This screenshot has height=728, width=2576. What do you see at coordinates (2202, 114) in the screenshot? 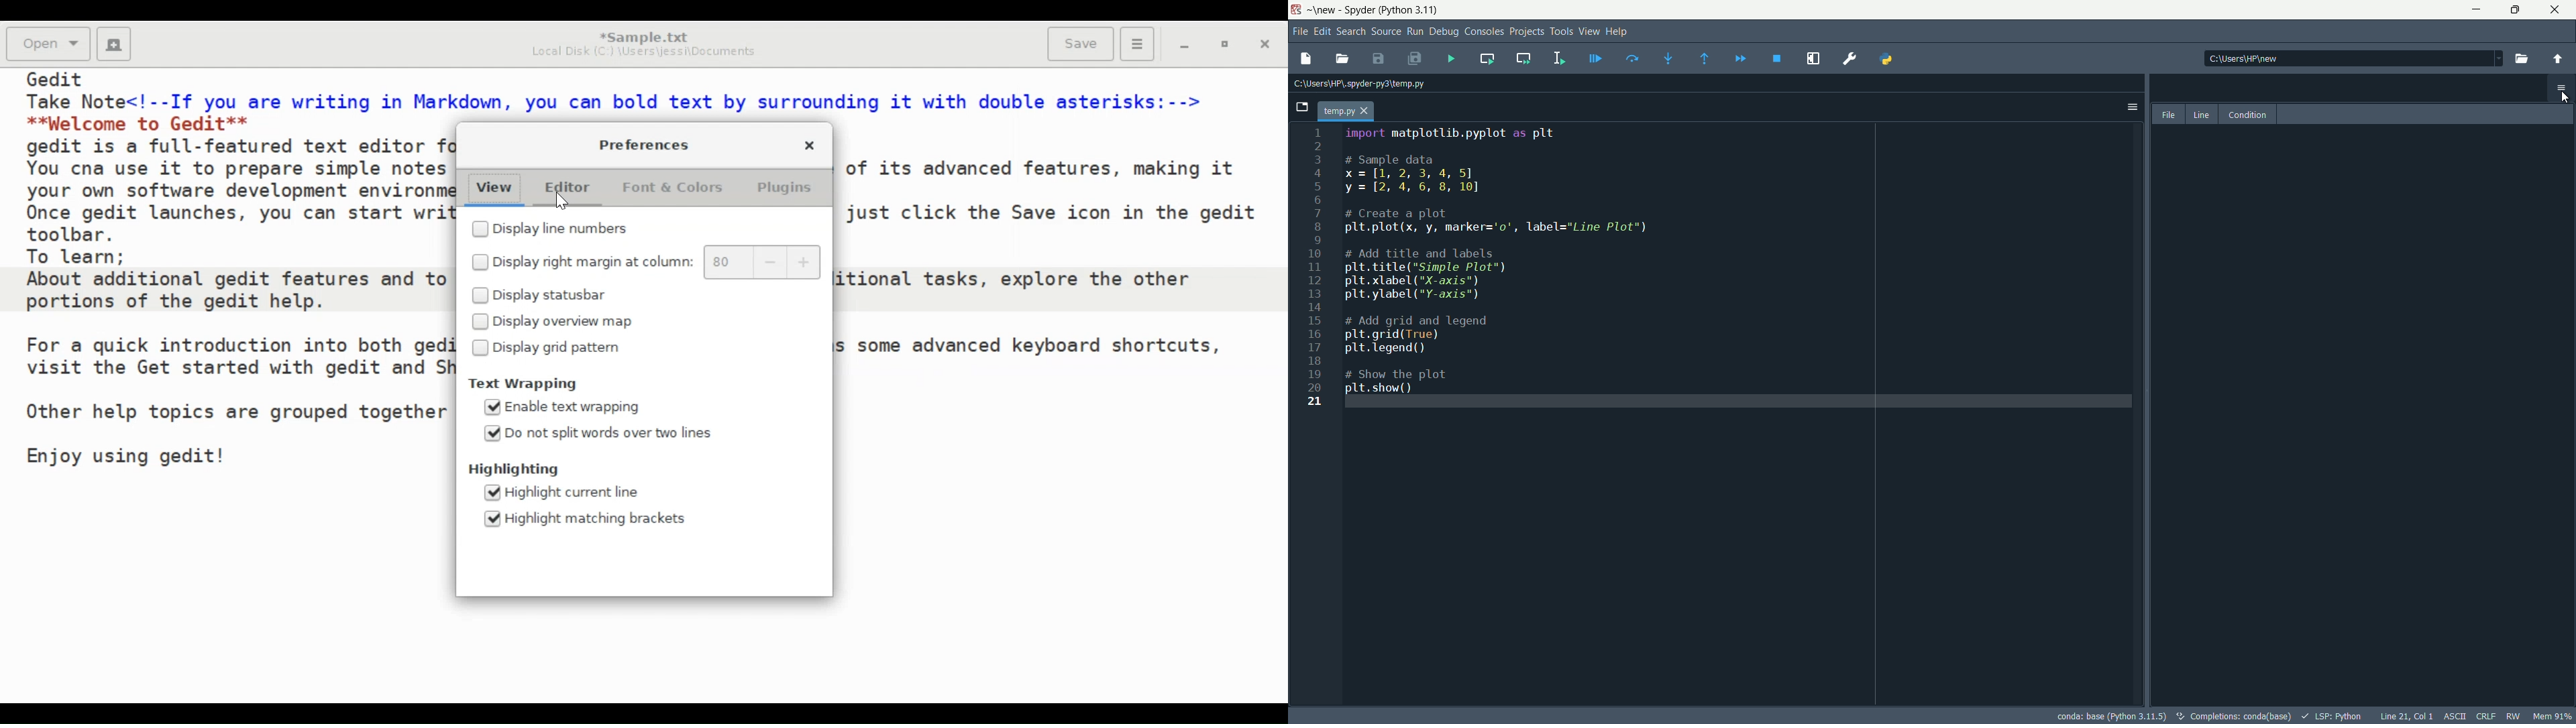
I see `line` at bounding box center [2202, 114].